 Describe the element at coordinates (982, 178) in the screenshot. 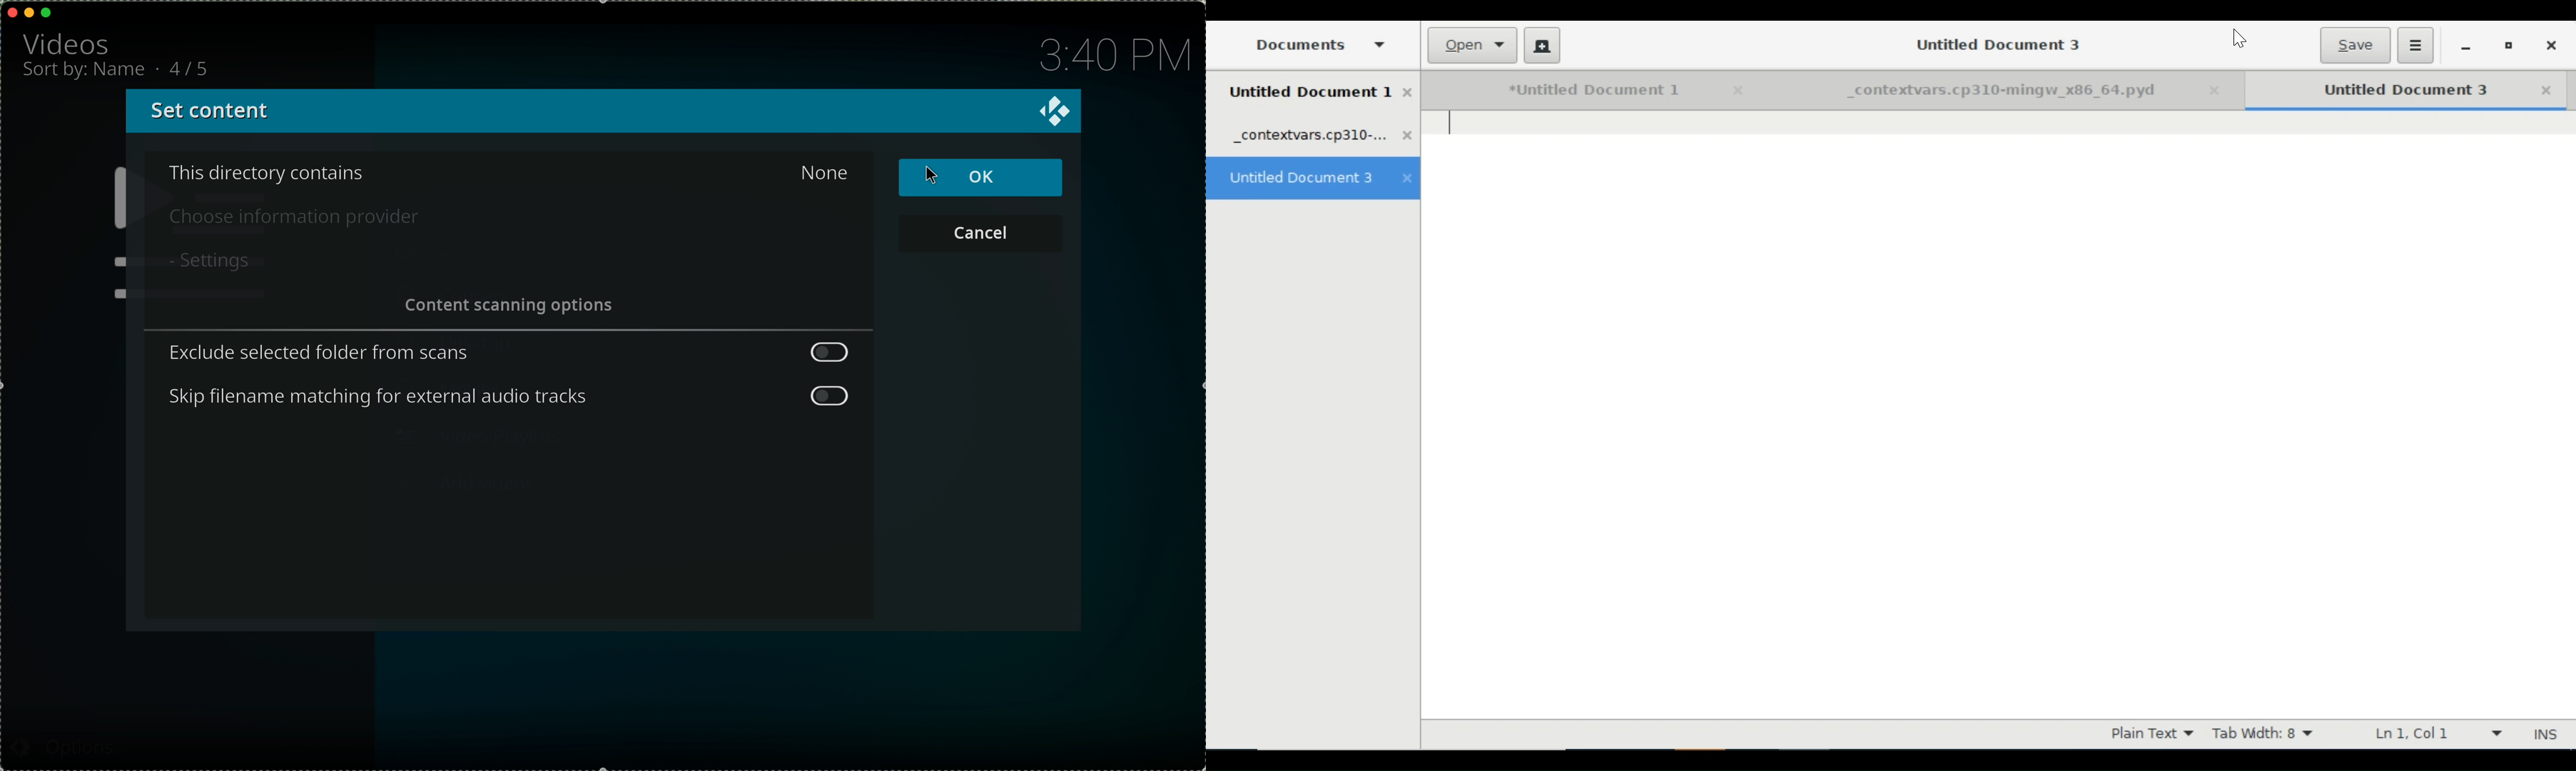

I see `click on OK button` at that location.